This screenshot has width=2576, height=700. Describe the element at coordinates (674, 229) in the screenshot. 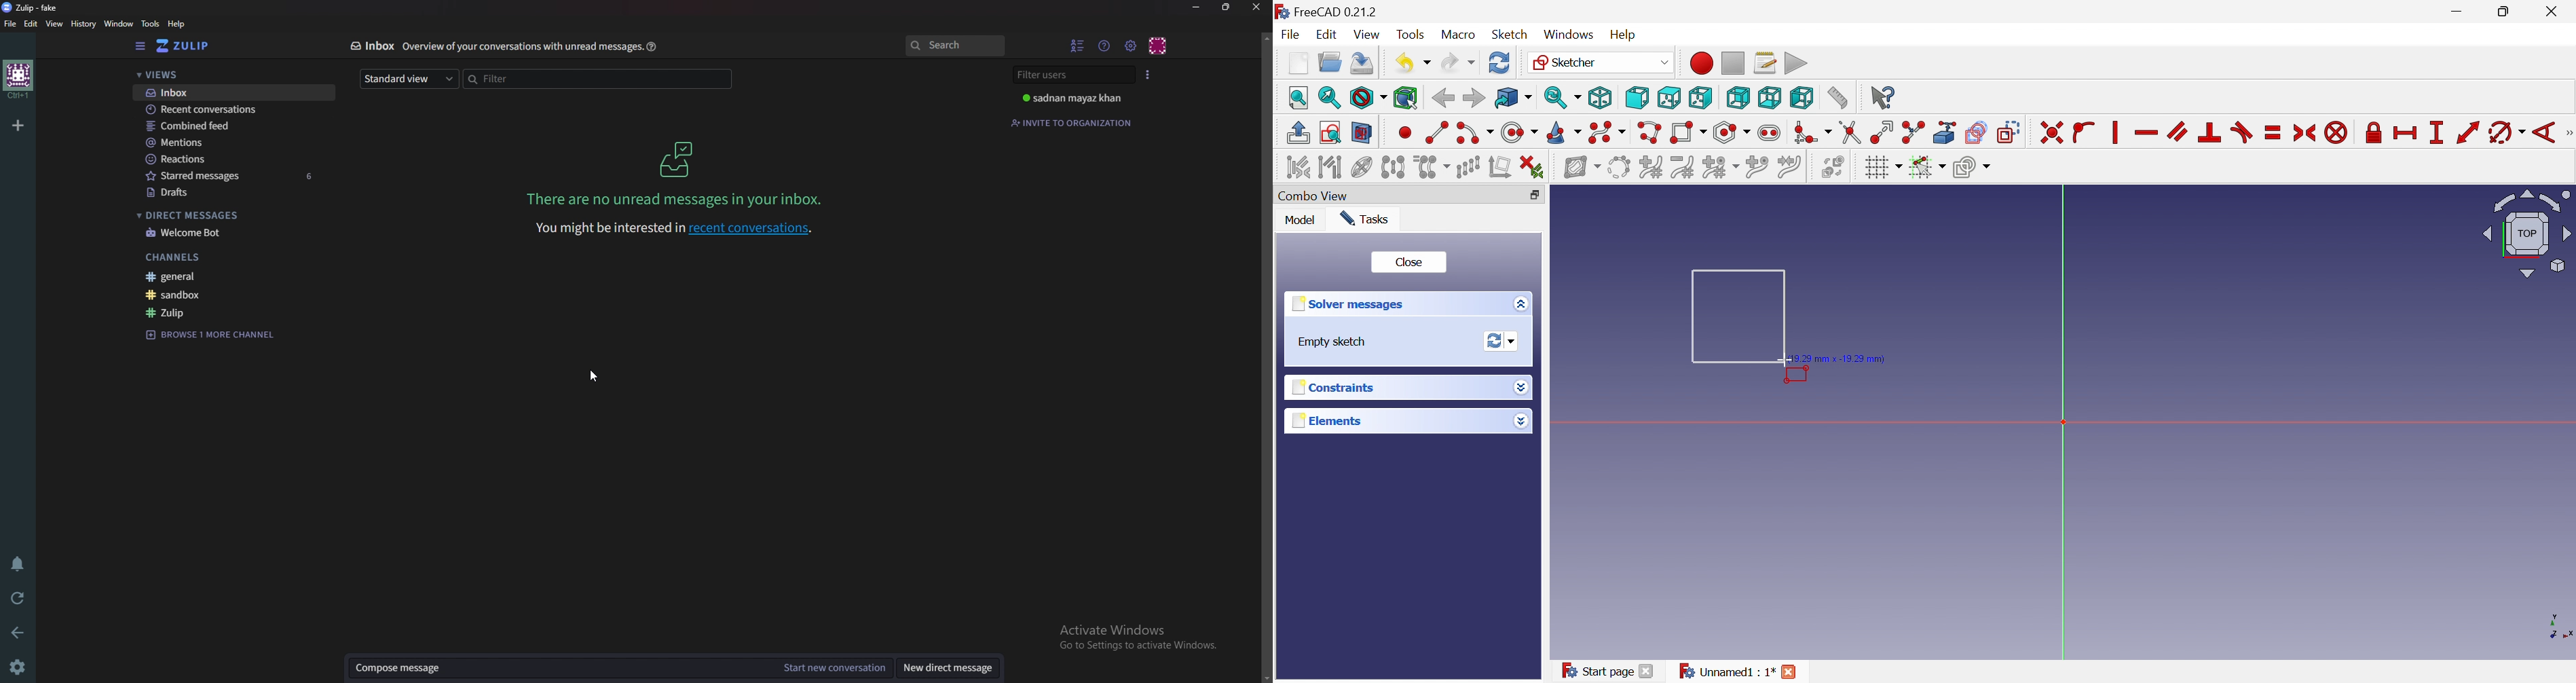

I see `You might be interested in recent conversations.` at that location.